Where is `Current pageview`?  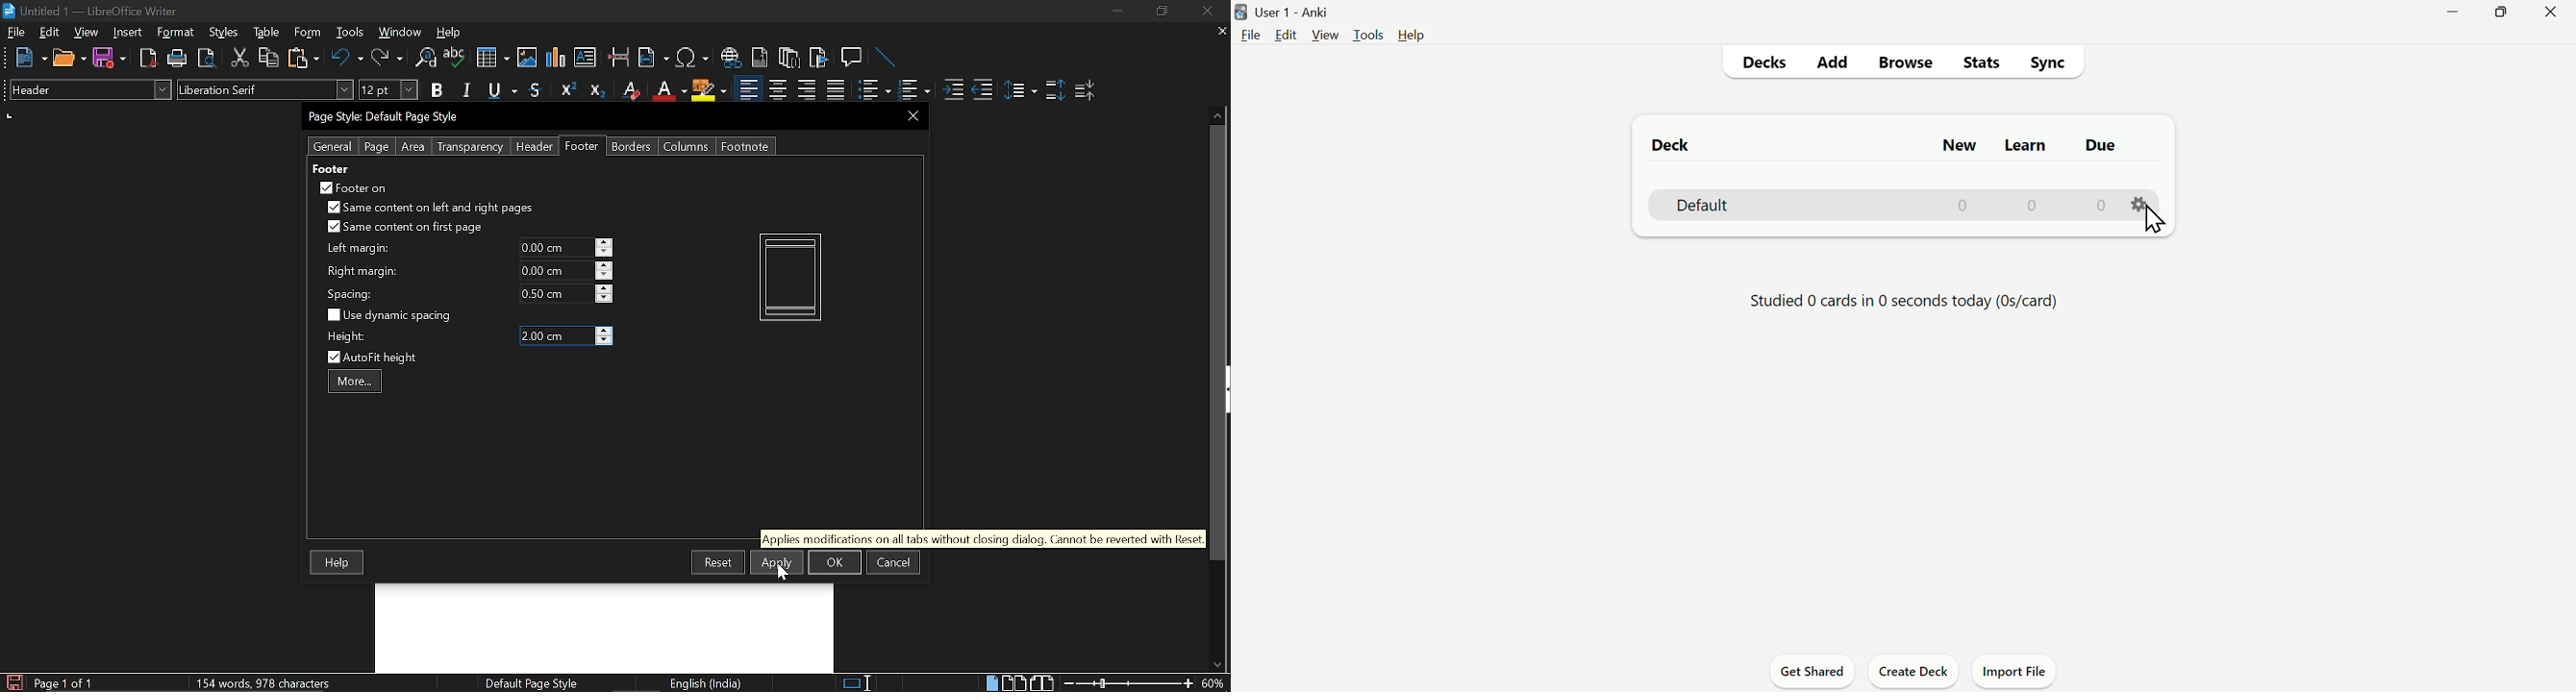
Current pageview is located at coordinates (790, 277).